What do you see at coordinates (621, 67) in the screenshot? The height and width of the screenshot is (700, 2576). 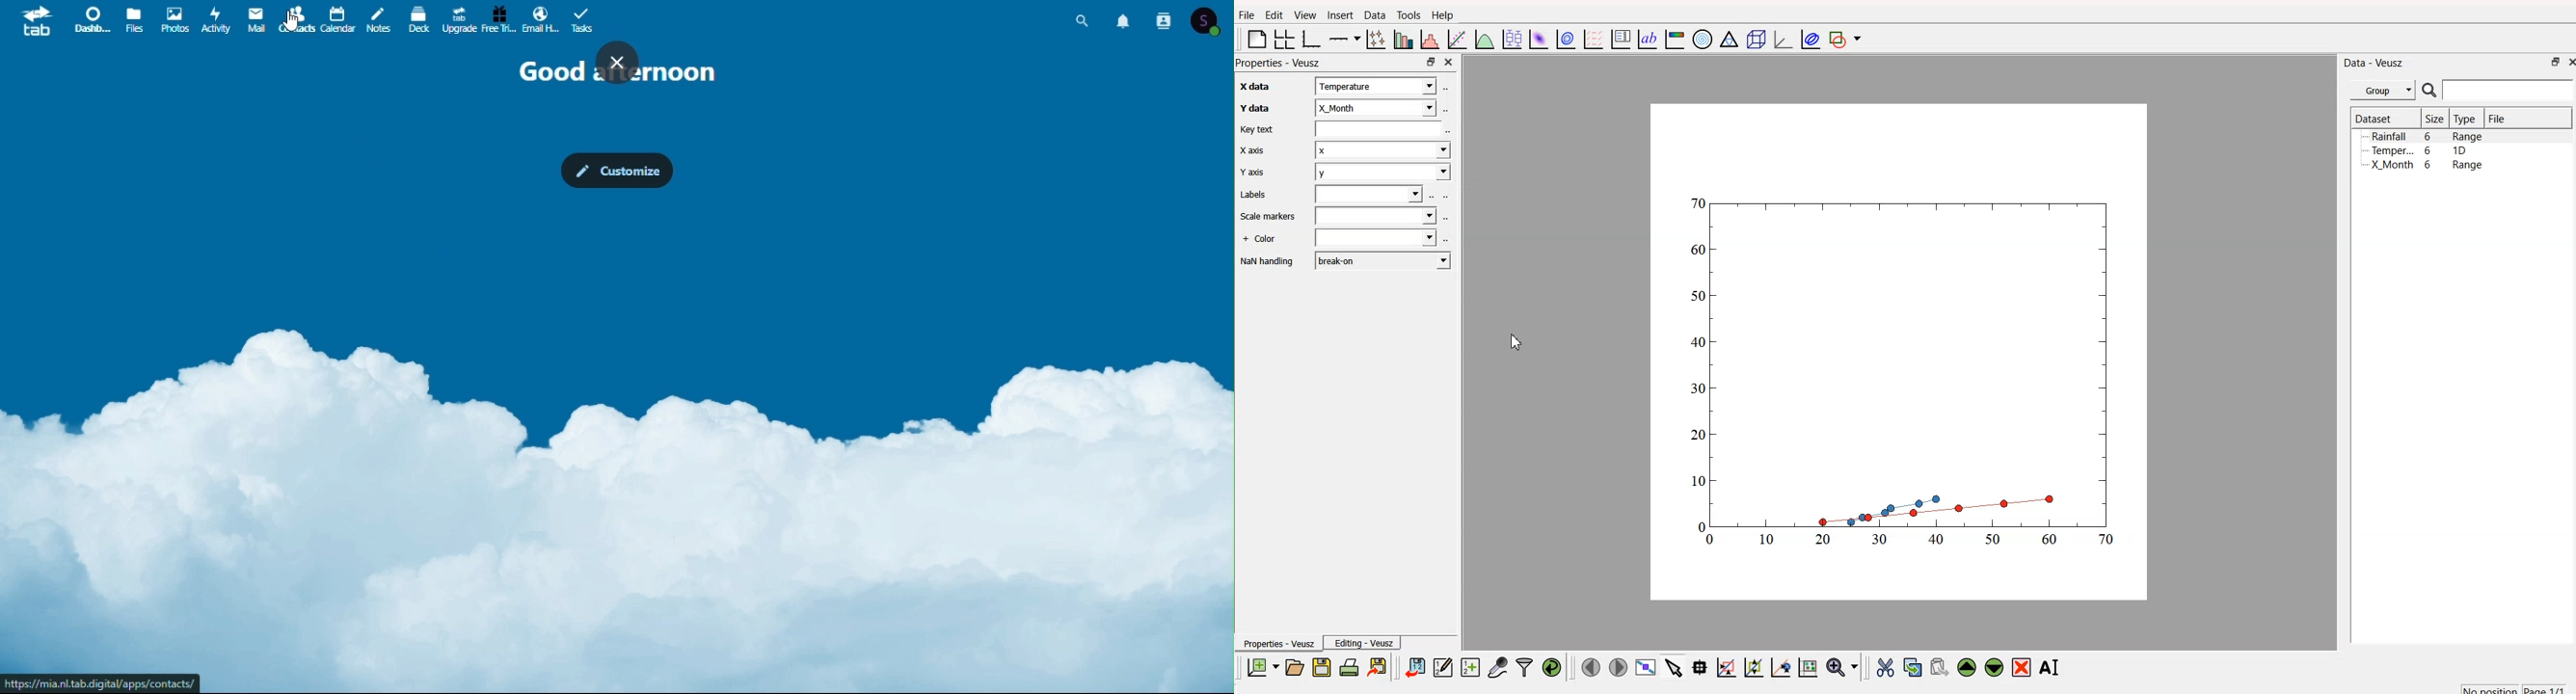 I see `Good afternoon` at bounding box center [621, 67].